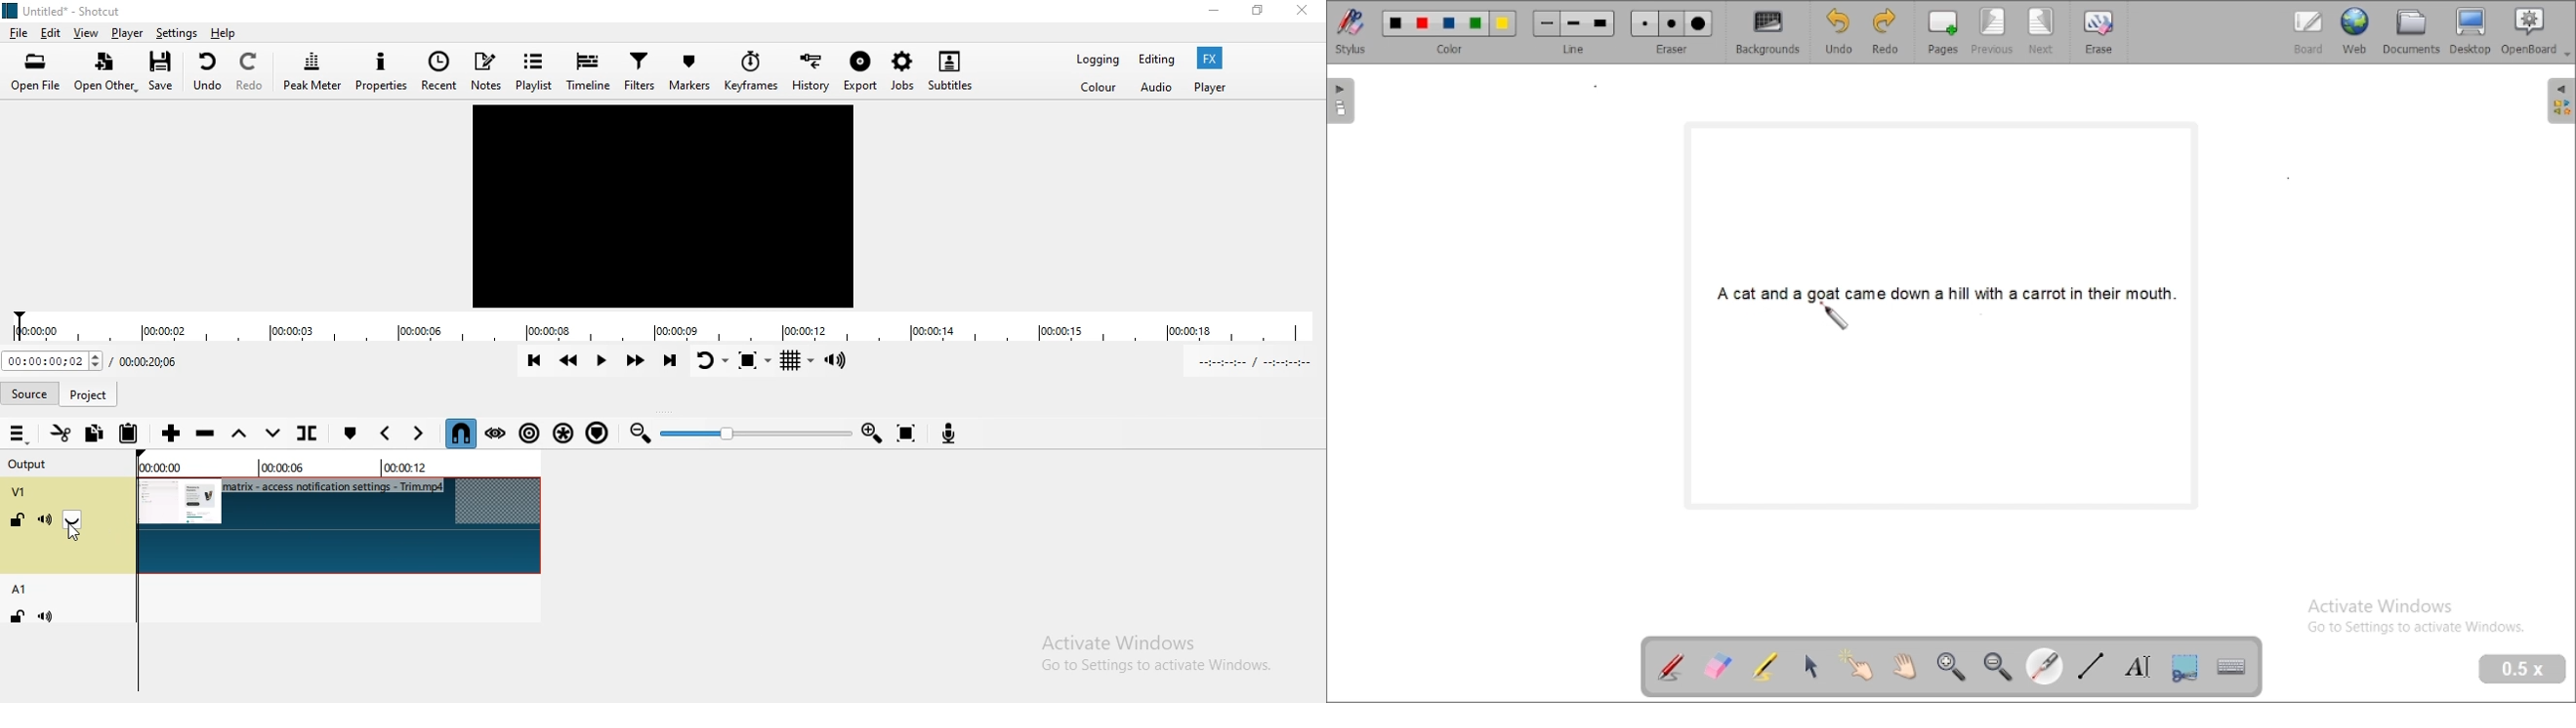 Image resolution: width=2576 pixels, height=728 pixels. I want to click on Toggle play or pause, so click(604, 359).